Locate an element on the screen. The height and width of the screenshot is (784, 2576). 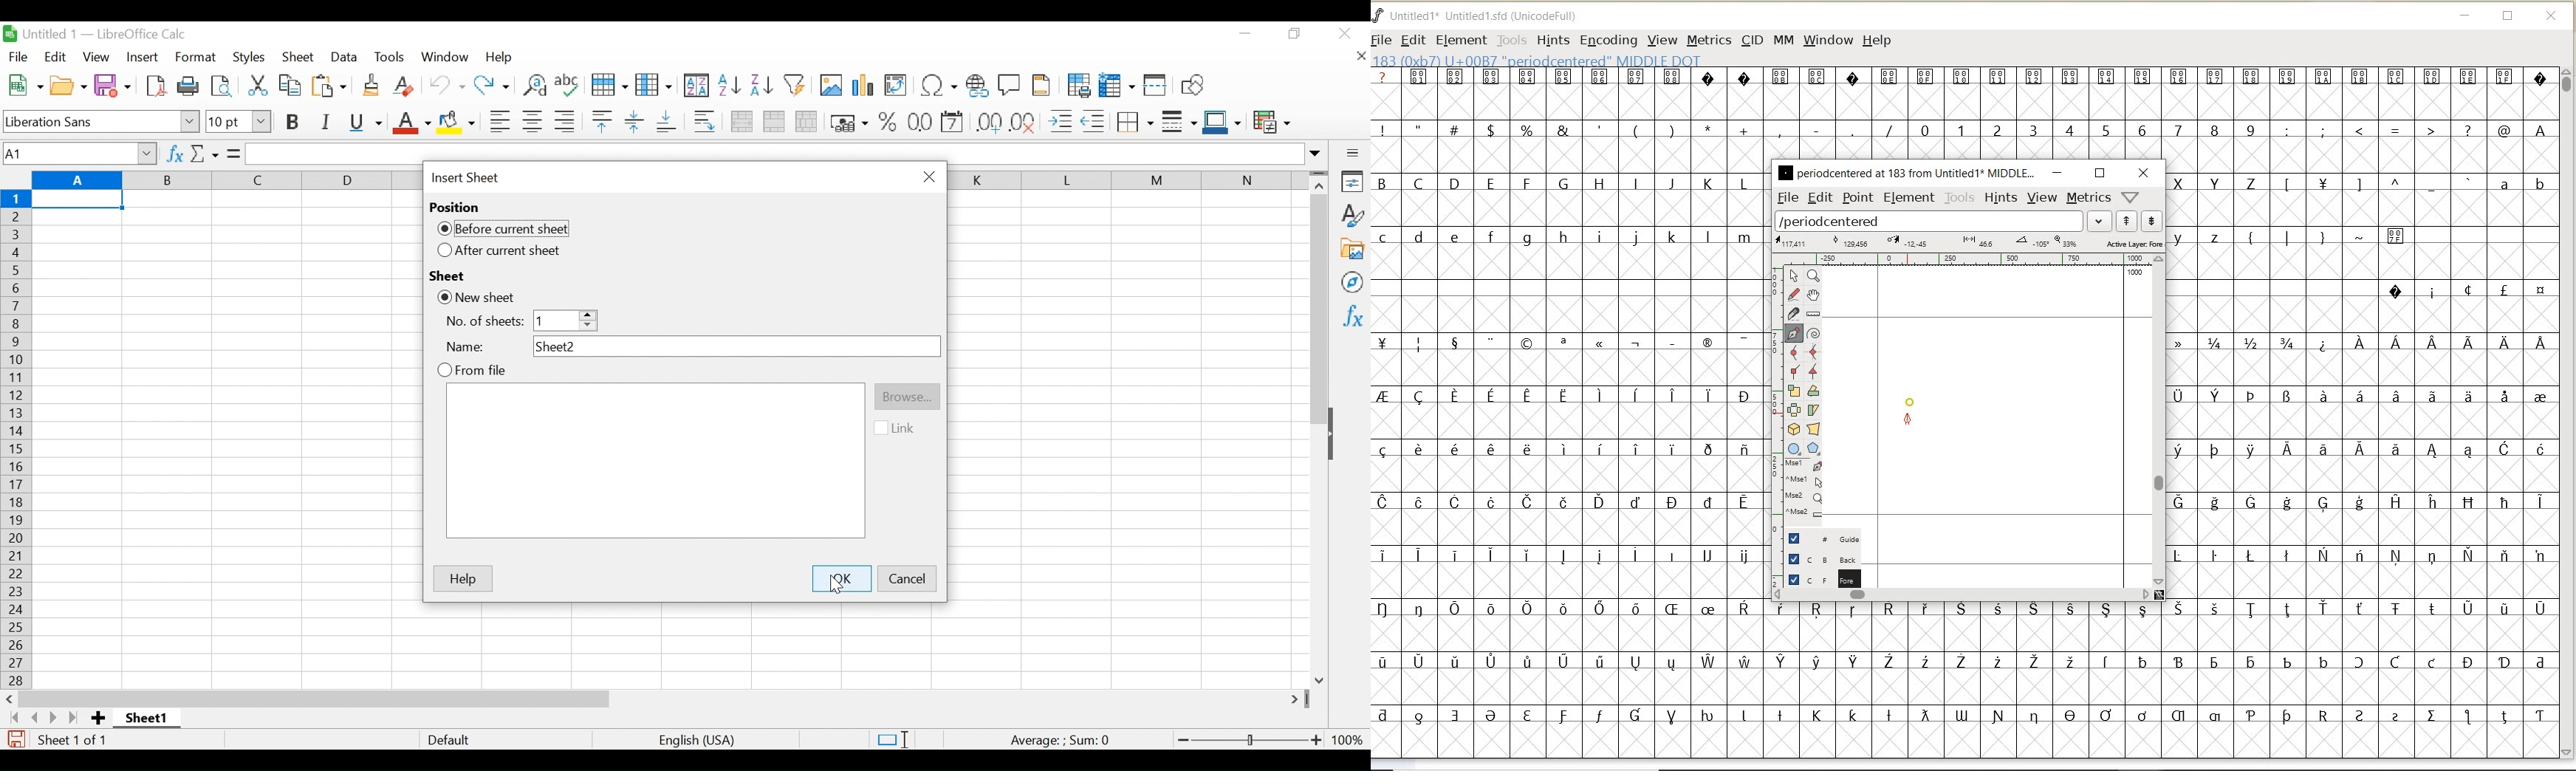
Font Color is located at coordinates (411, 124).